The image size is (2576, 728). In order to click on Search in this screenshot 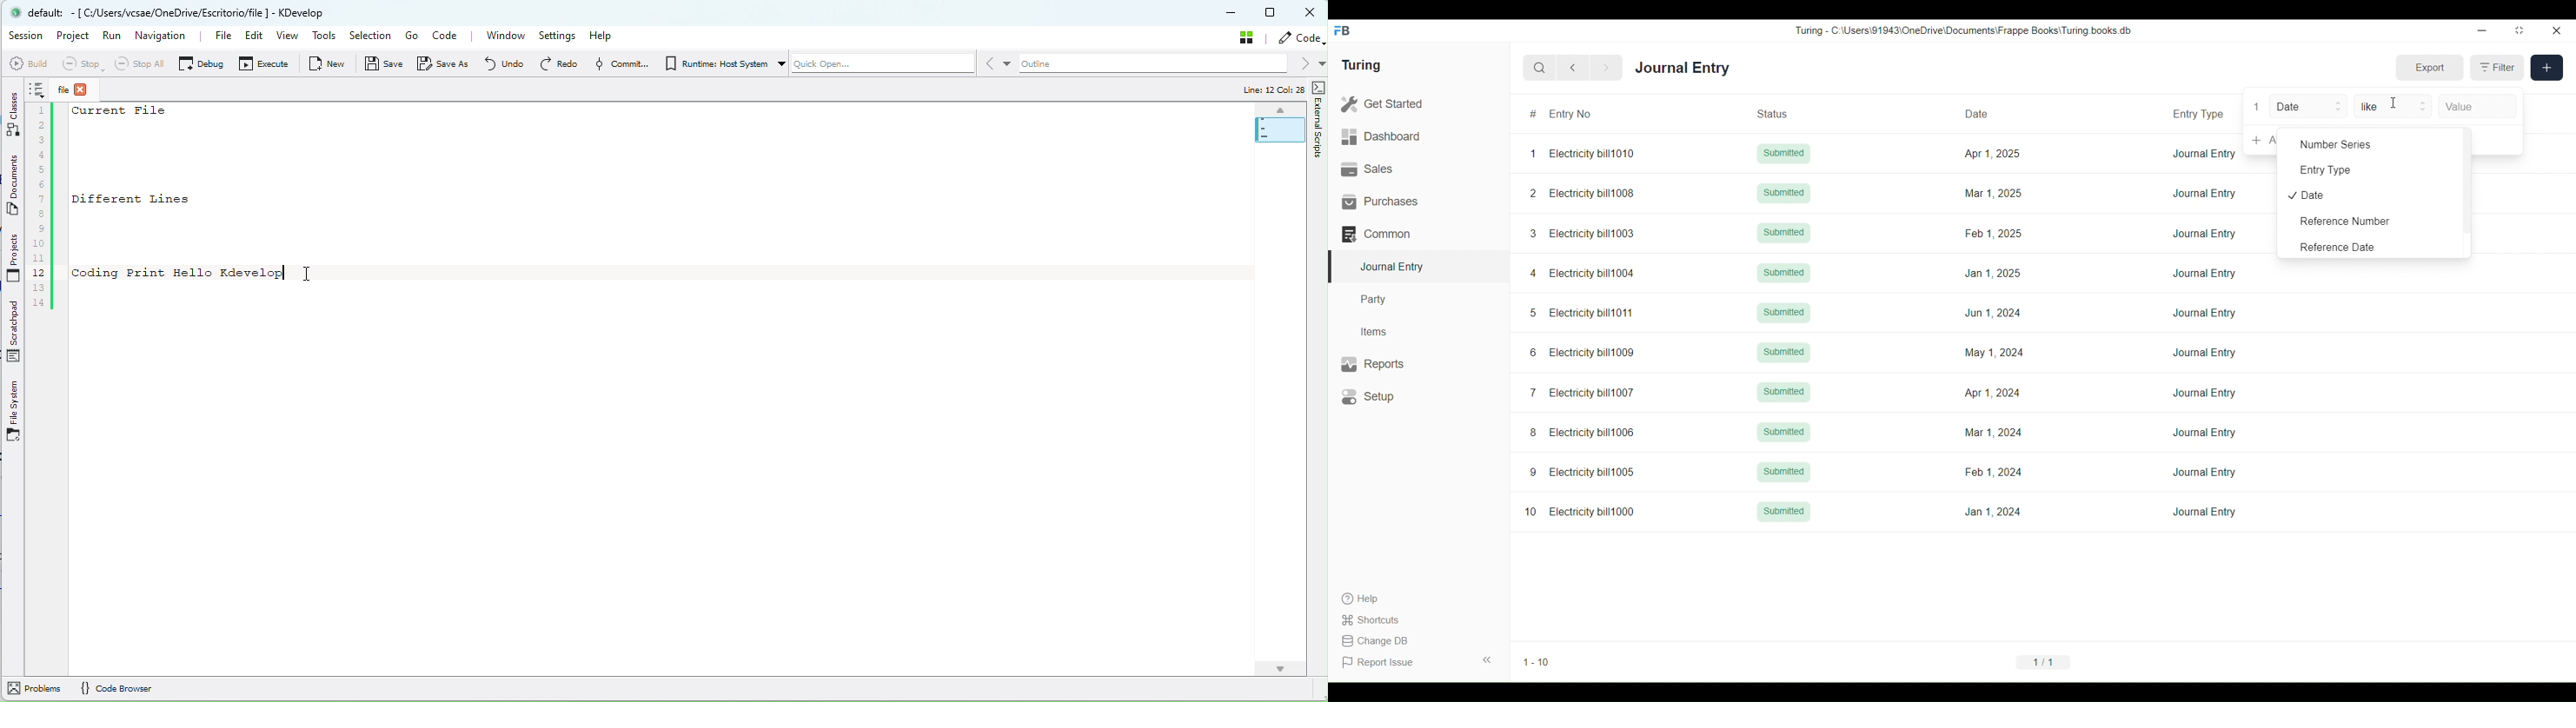, I will do `click(1539, 68)`.